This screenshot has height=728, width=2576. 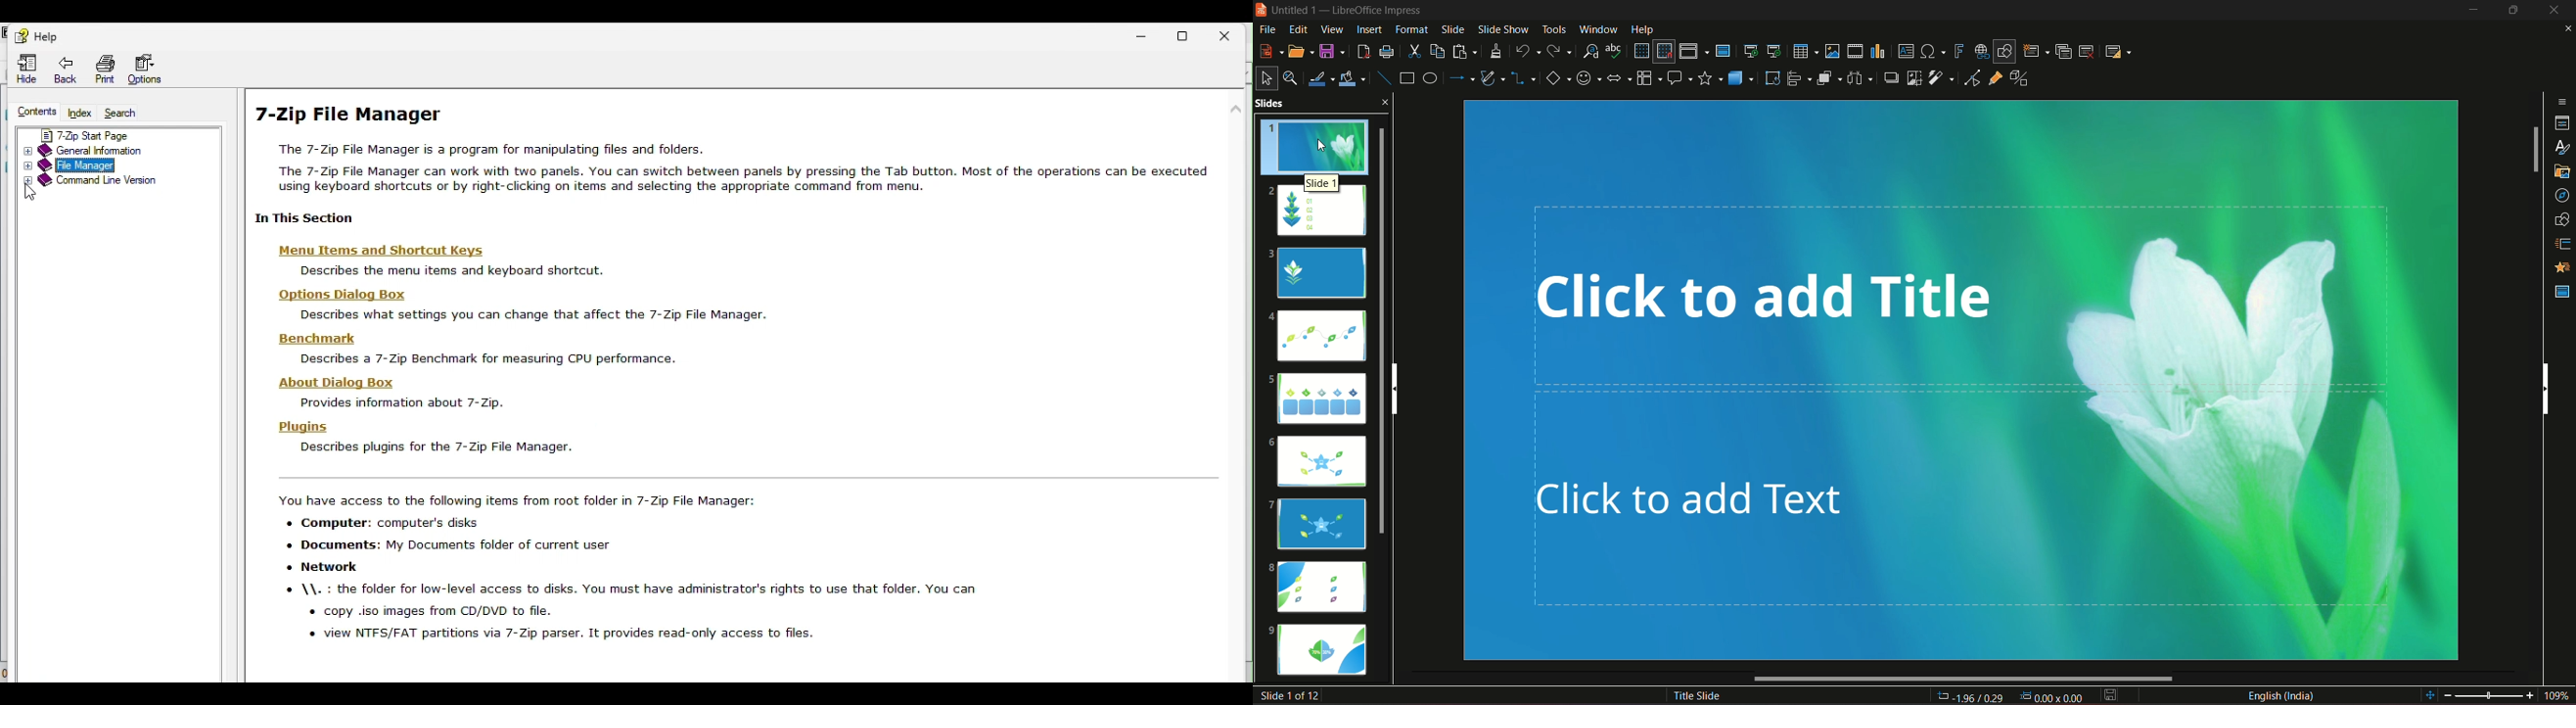 What do you see at coordinates (1388, 101) in the screenshot?
I see `close` at bounding box center [1388, 101].